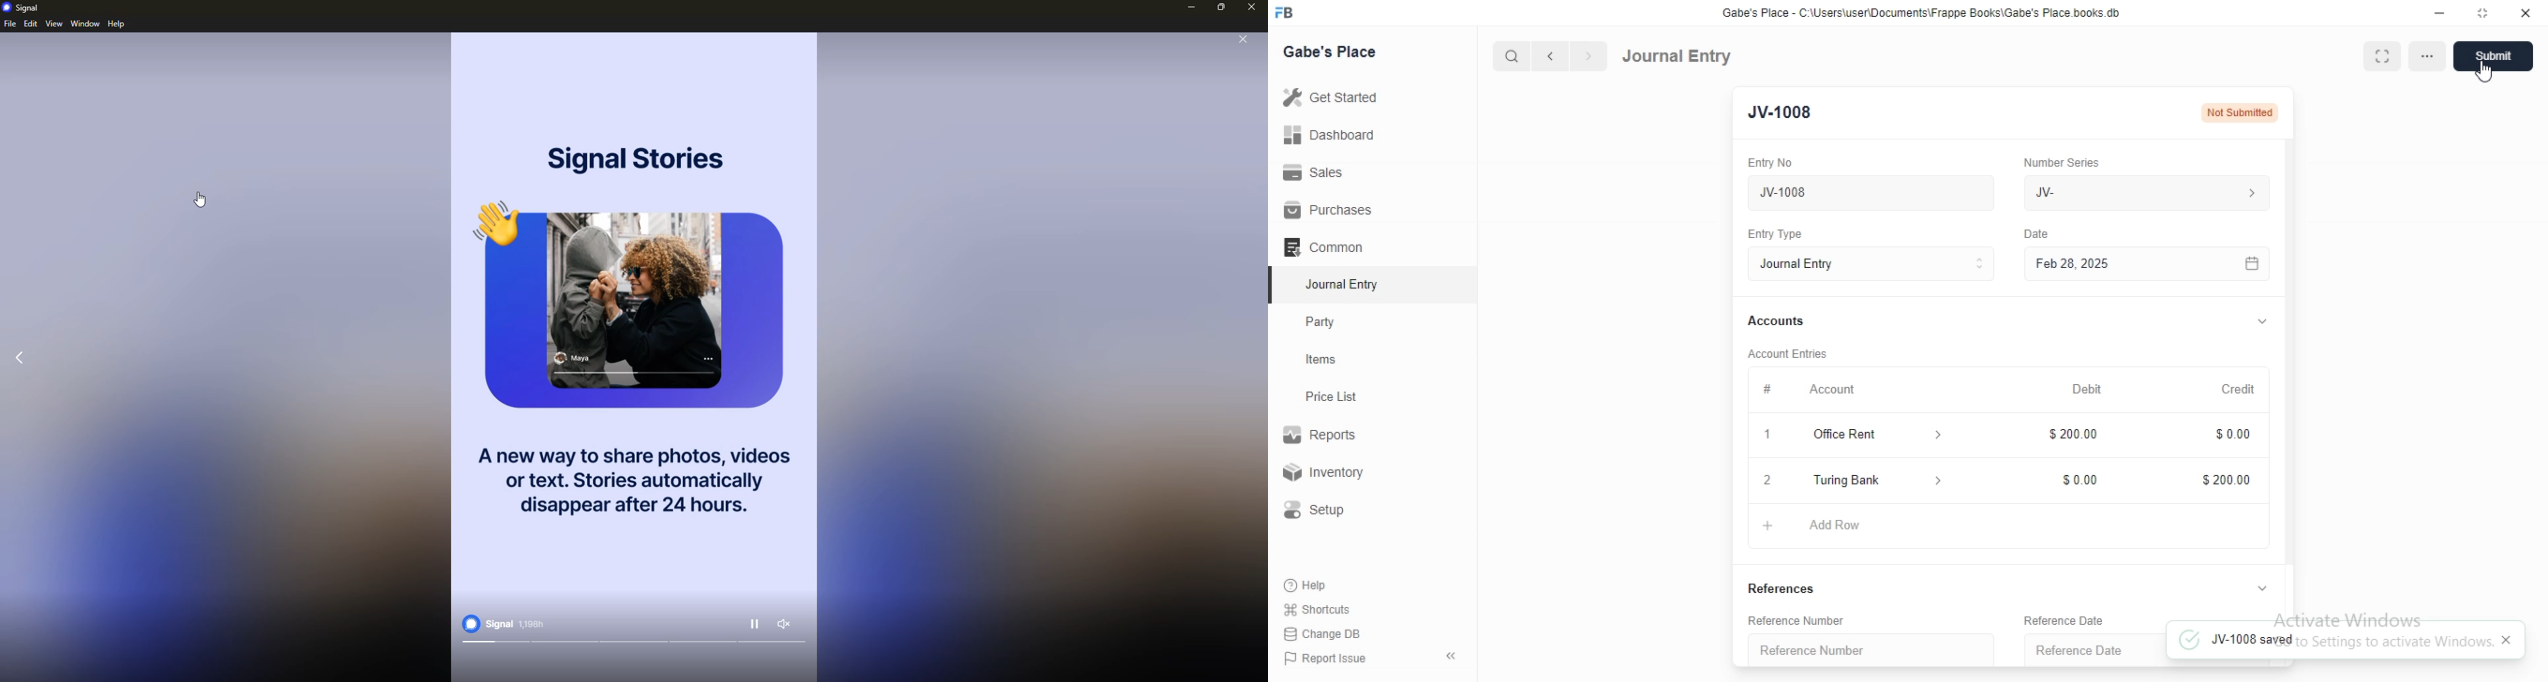 The height and width of the screenshot is (700, 2548). What do you see at coordinates (1794, 353) in the screenshot?
I see `Account Entries.` at bounding box center [1794, 353].